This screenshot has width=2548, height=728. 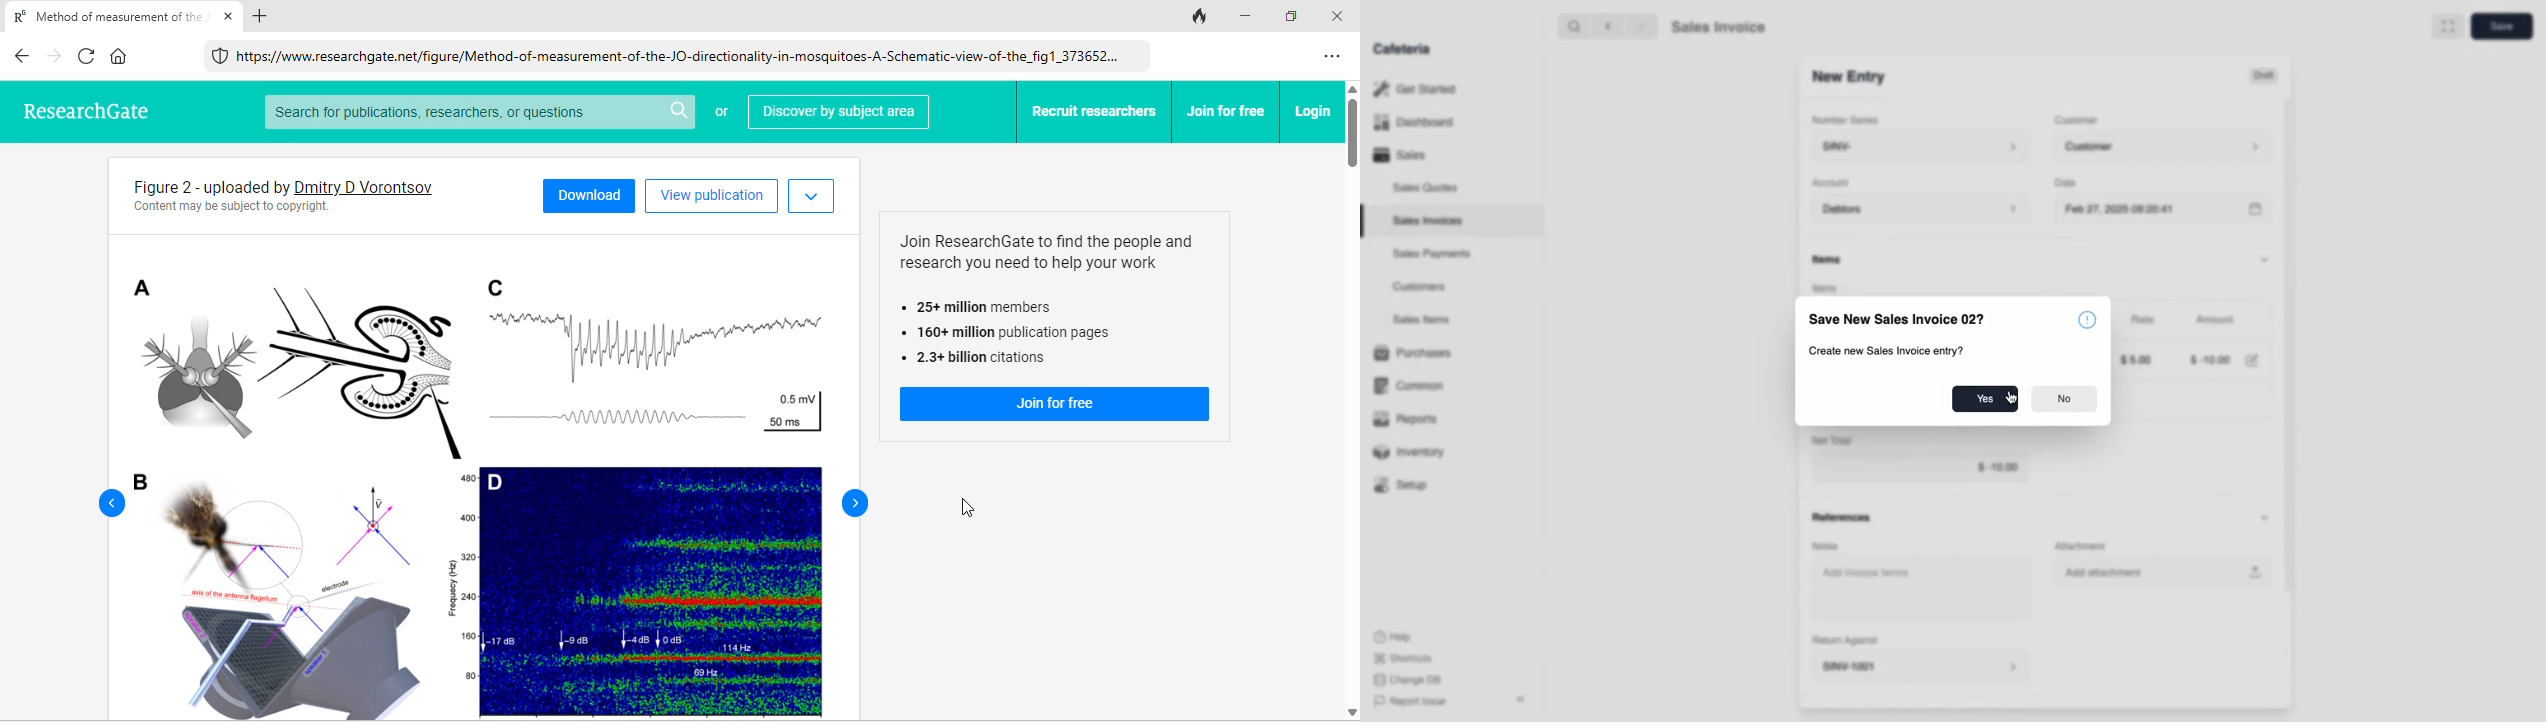 I want to click on SINV-1001, so click(x=1849, y=77).